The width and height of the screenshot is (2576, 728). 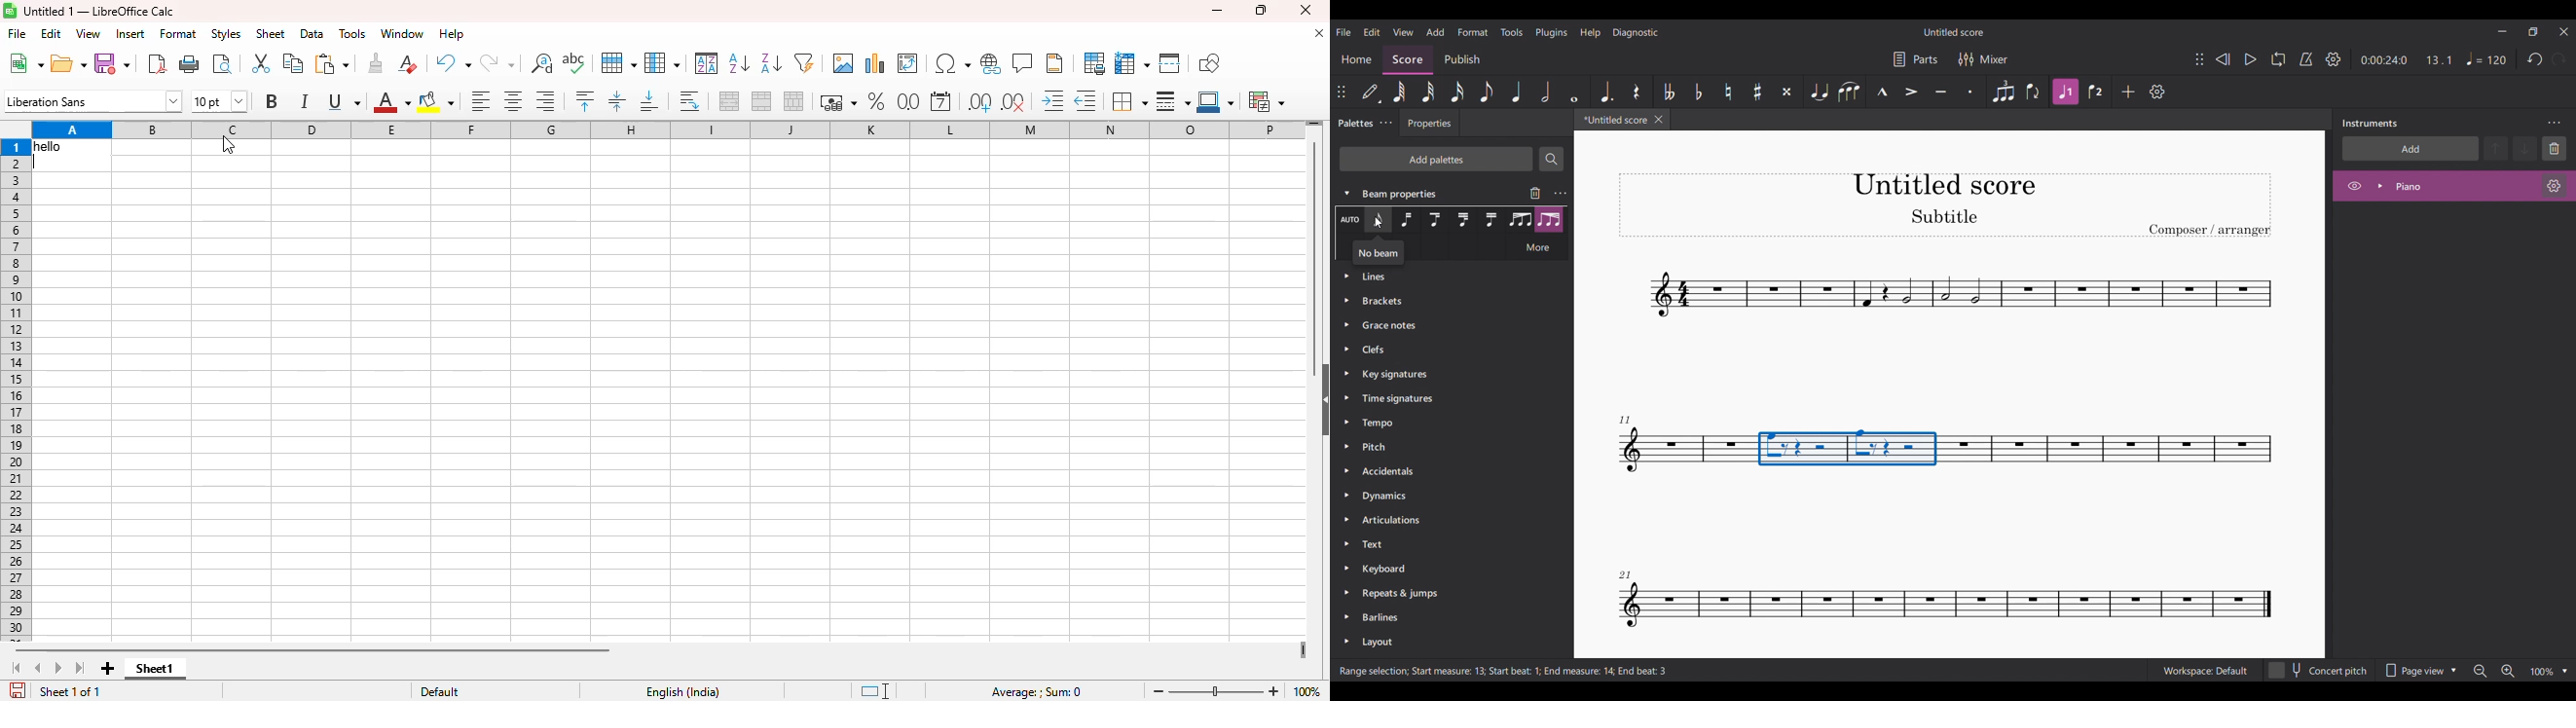 I want to click on Score, current section highlighted, so click(x=1408, y=57).